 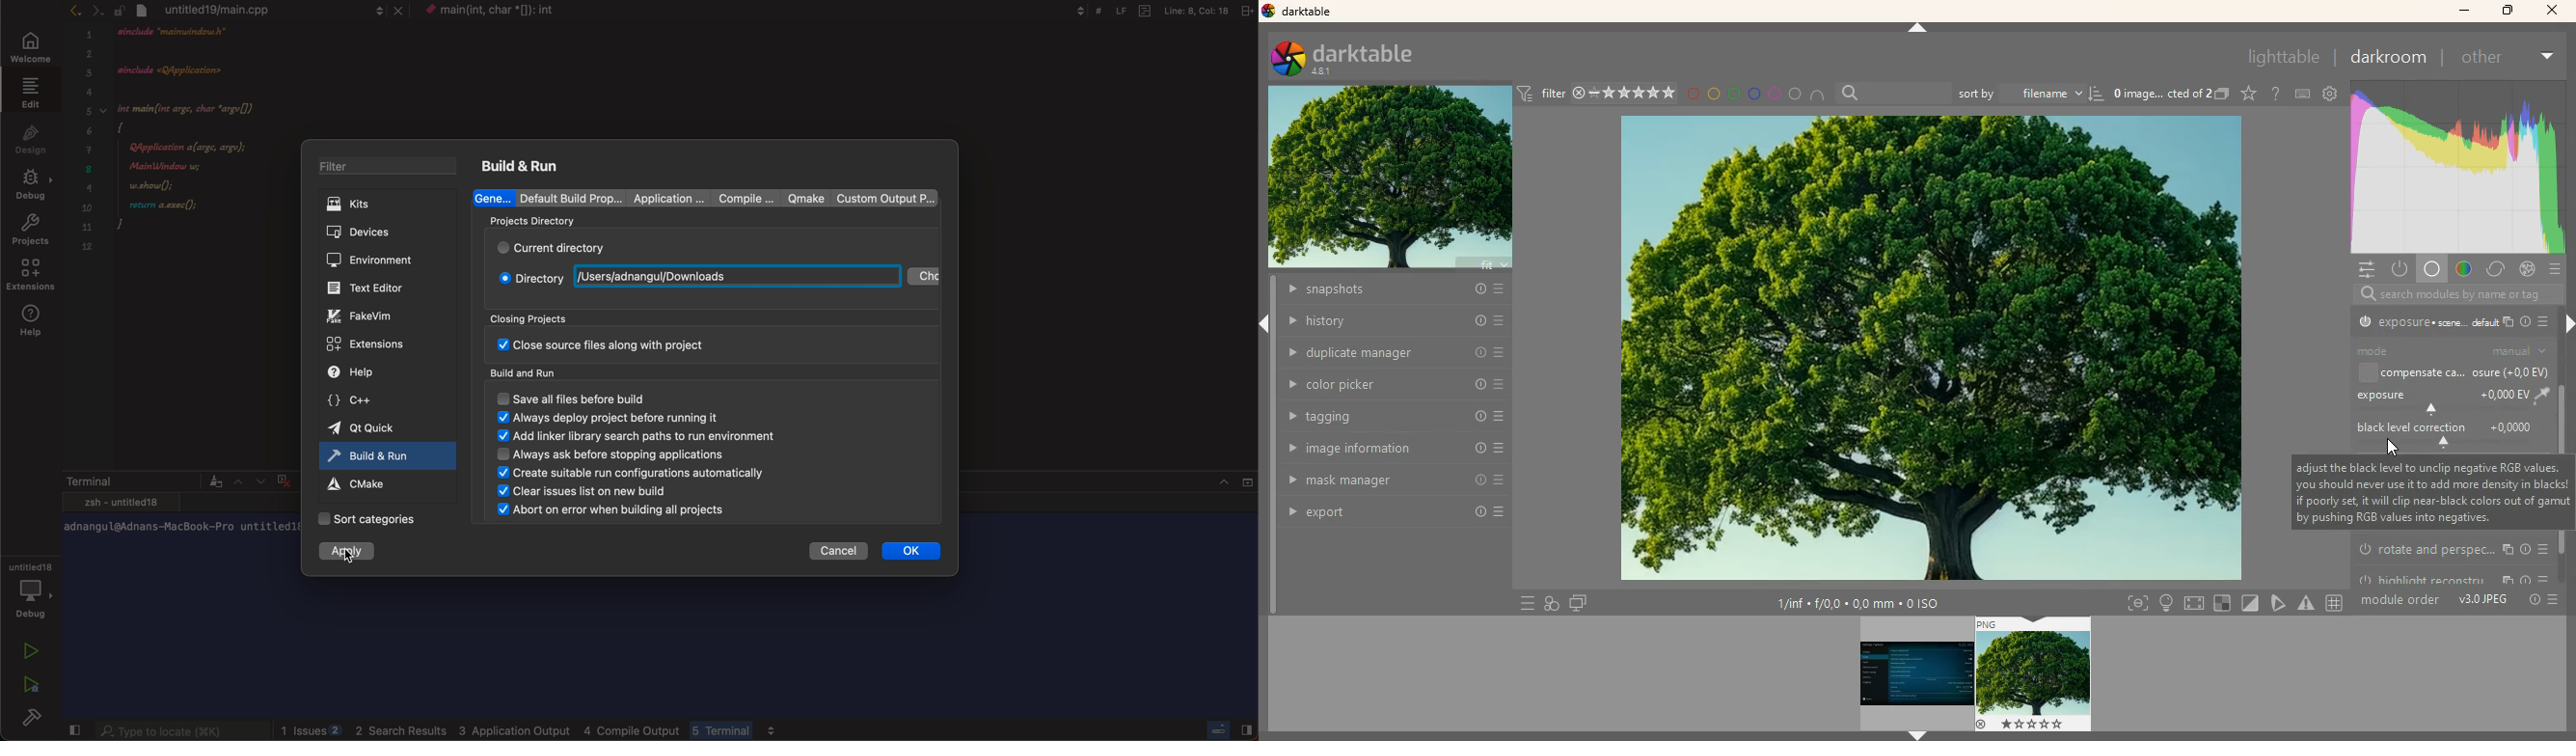 What do you see at coordinates (361, 373) in the screenshot?
I see `help` at bounding box center [361, 373].